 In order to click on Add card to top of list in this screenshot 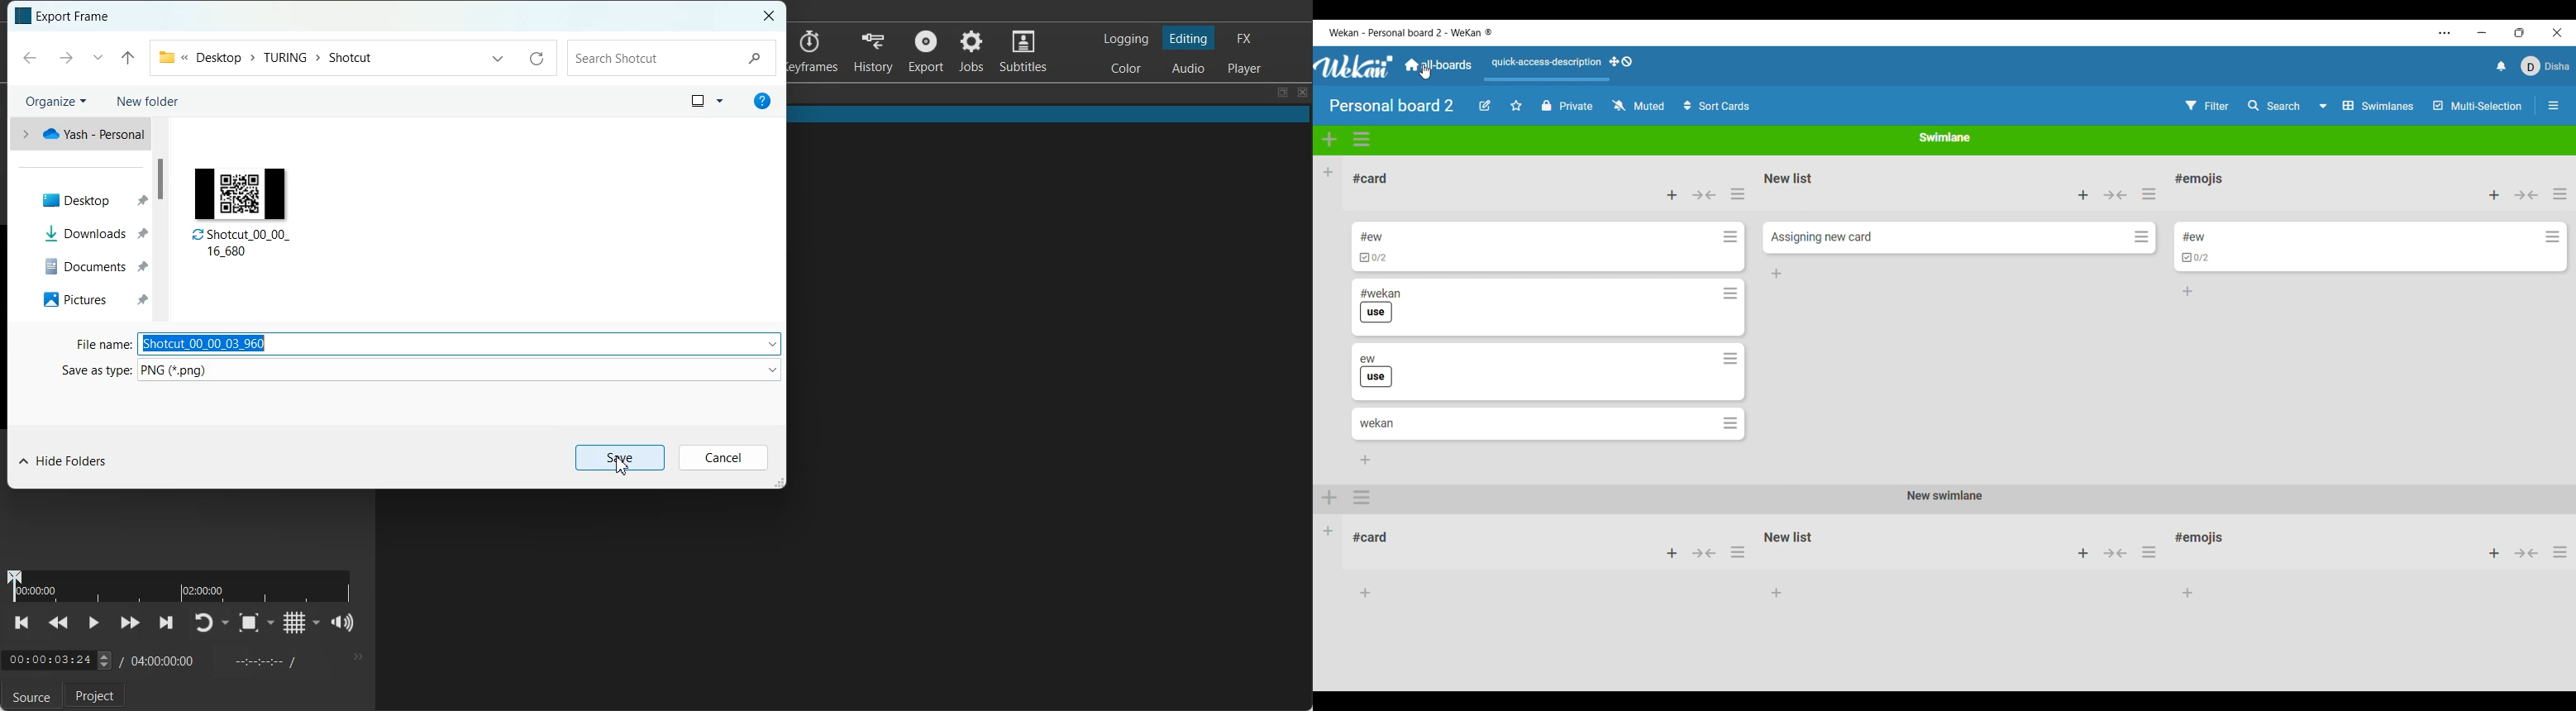, I will do `click(2494, 195)`.